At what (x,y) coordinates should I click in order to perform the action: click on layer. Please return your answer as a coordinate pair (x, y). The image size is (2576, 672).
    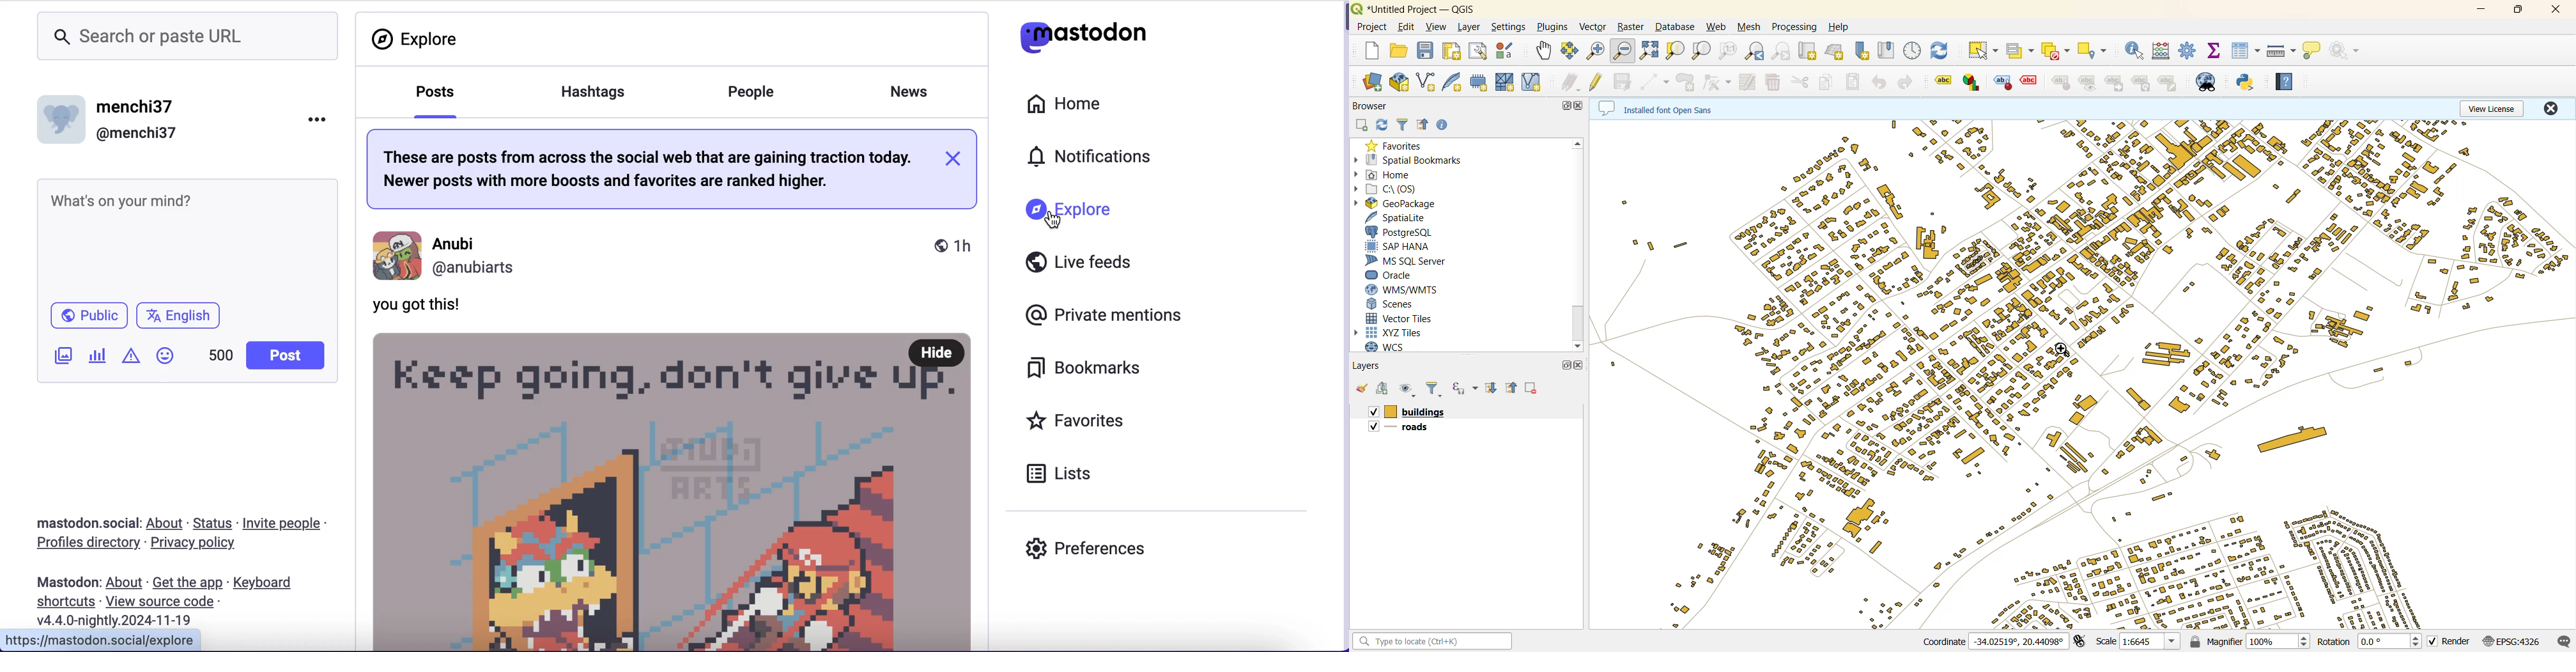
    Looking at the image, I should click on (1470, 27).